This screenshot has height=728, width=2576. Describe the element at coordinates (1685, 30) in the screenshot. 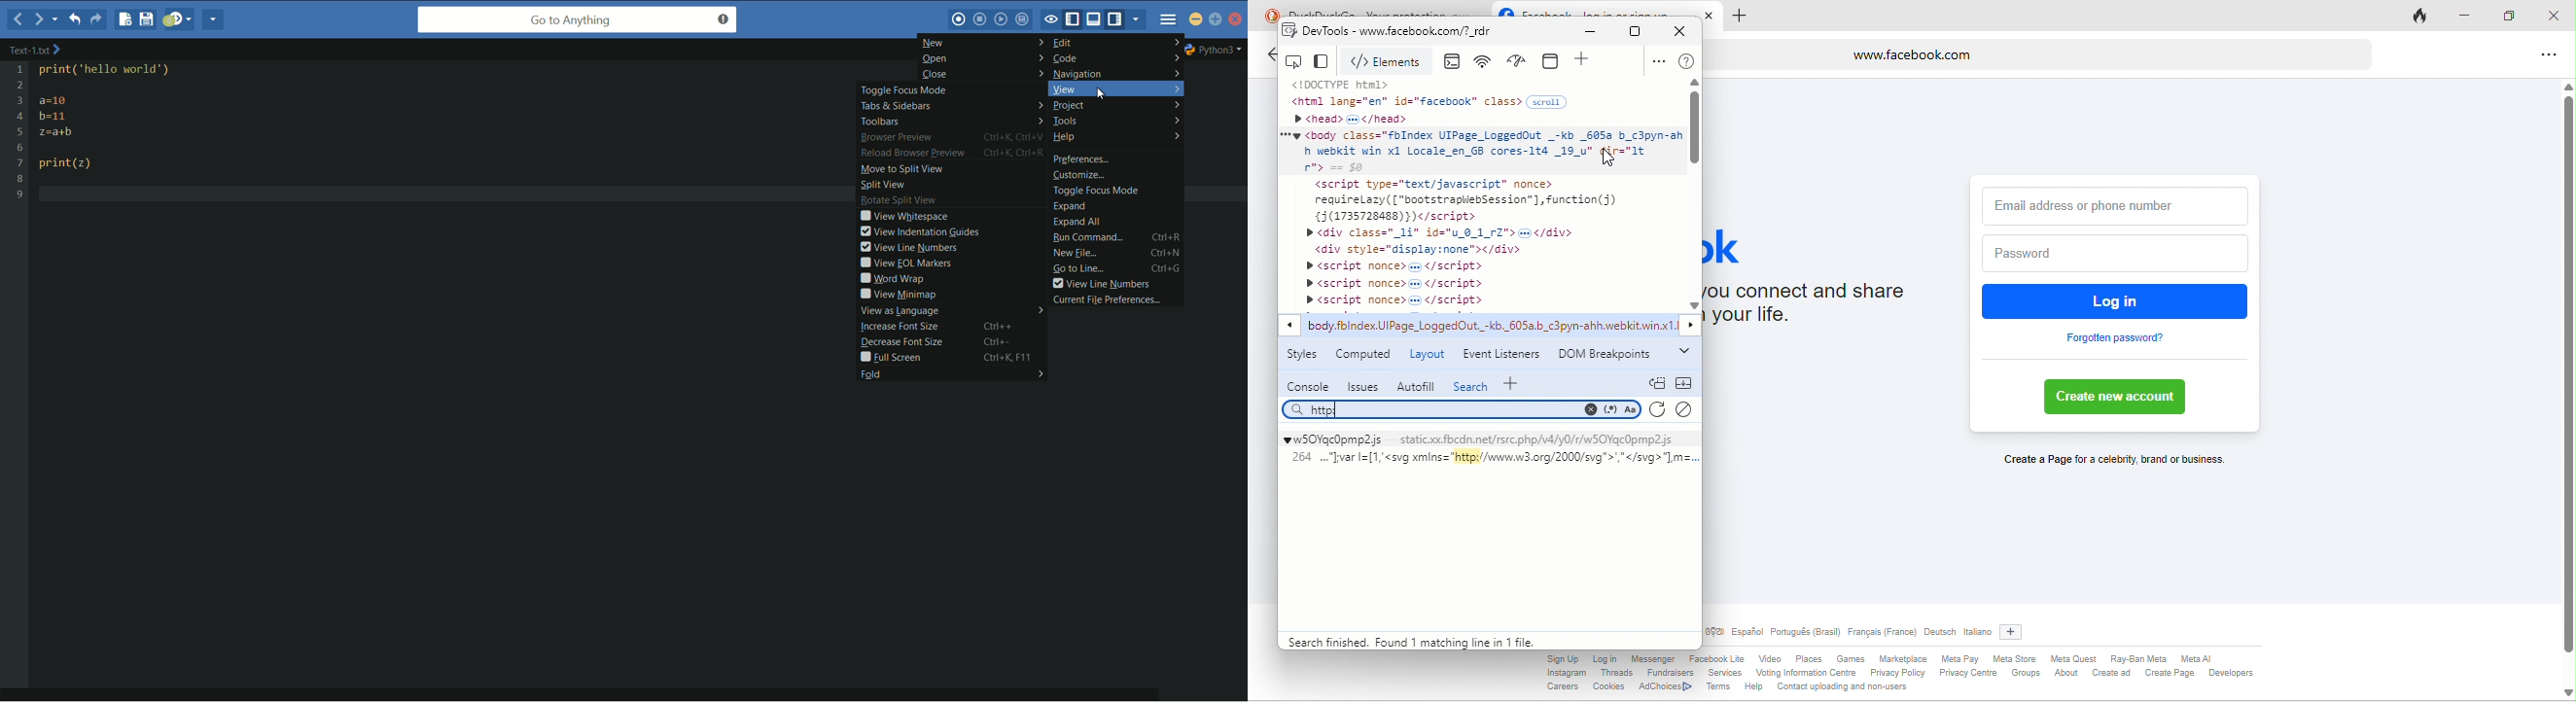

I see `close` at that location.